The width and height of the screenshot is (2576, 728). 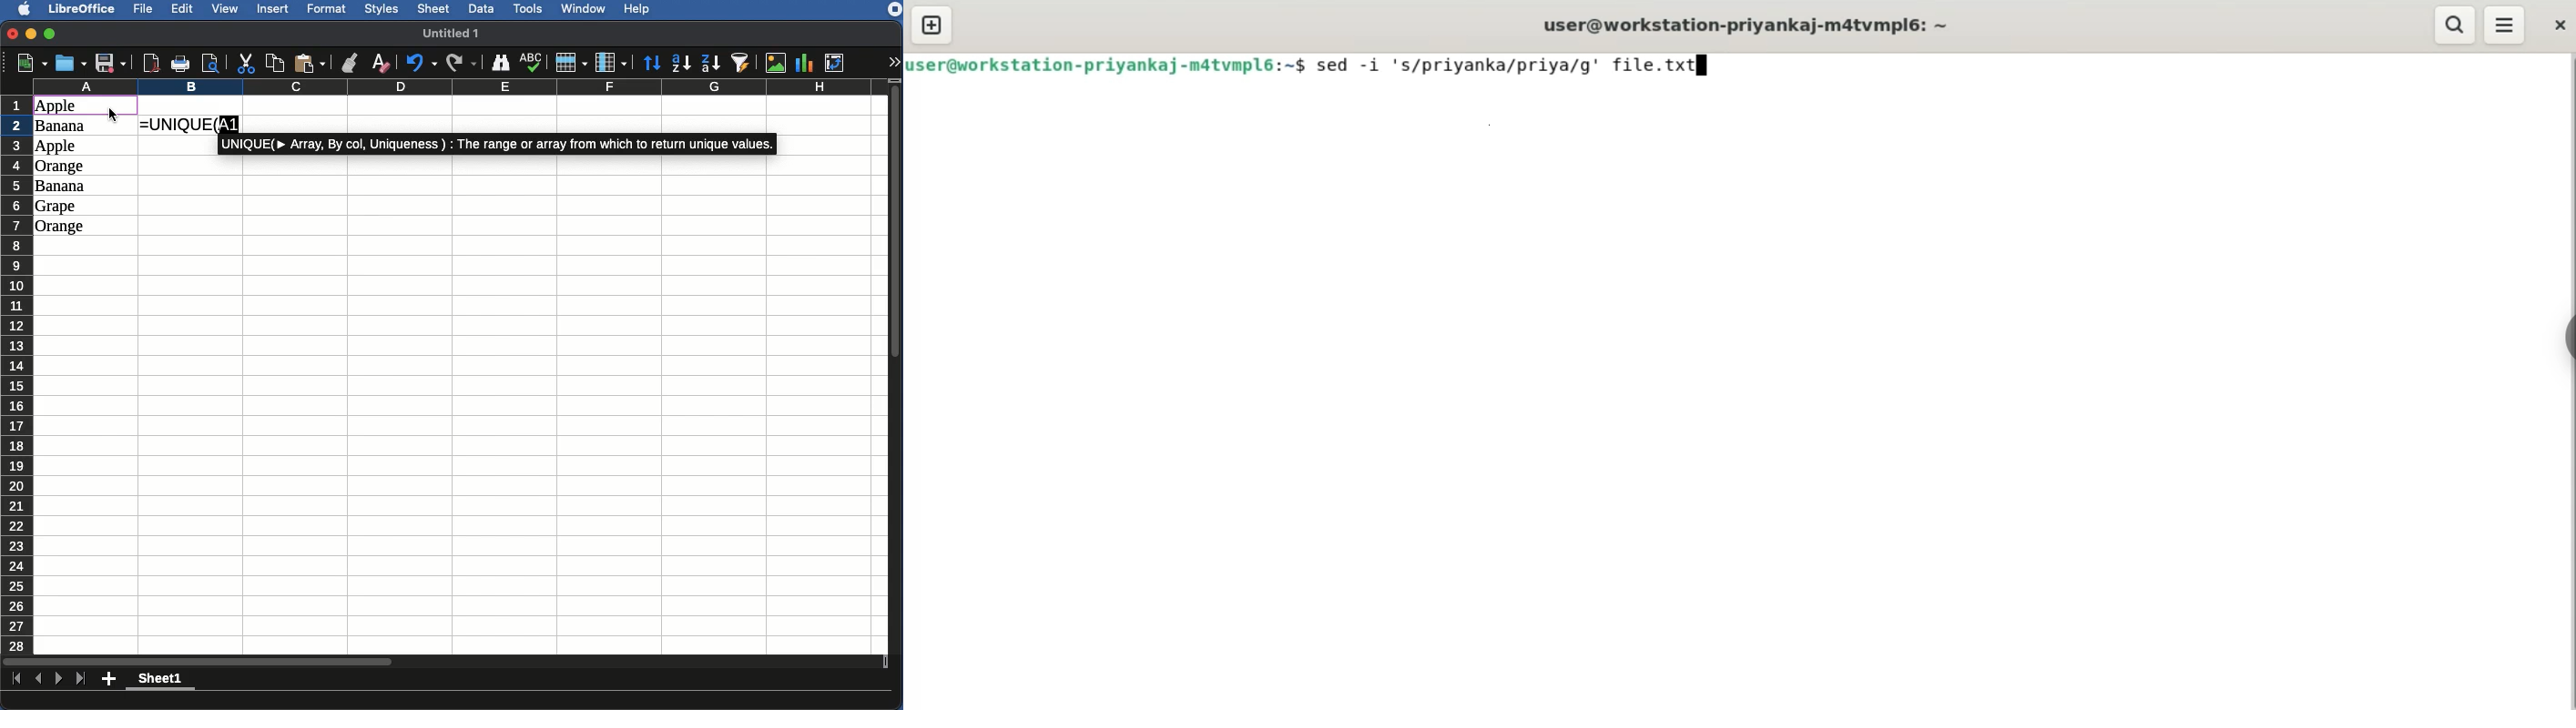 I want to click on Open, so click(x=69, y=64).